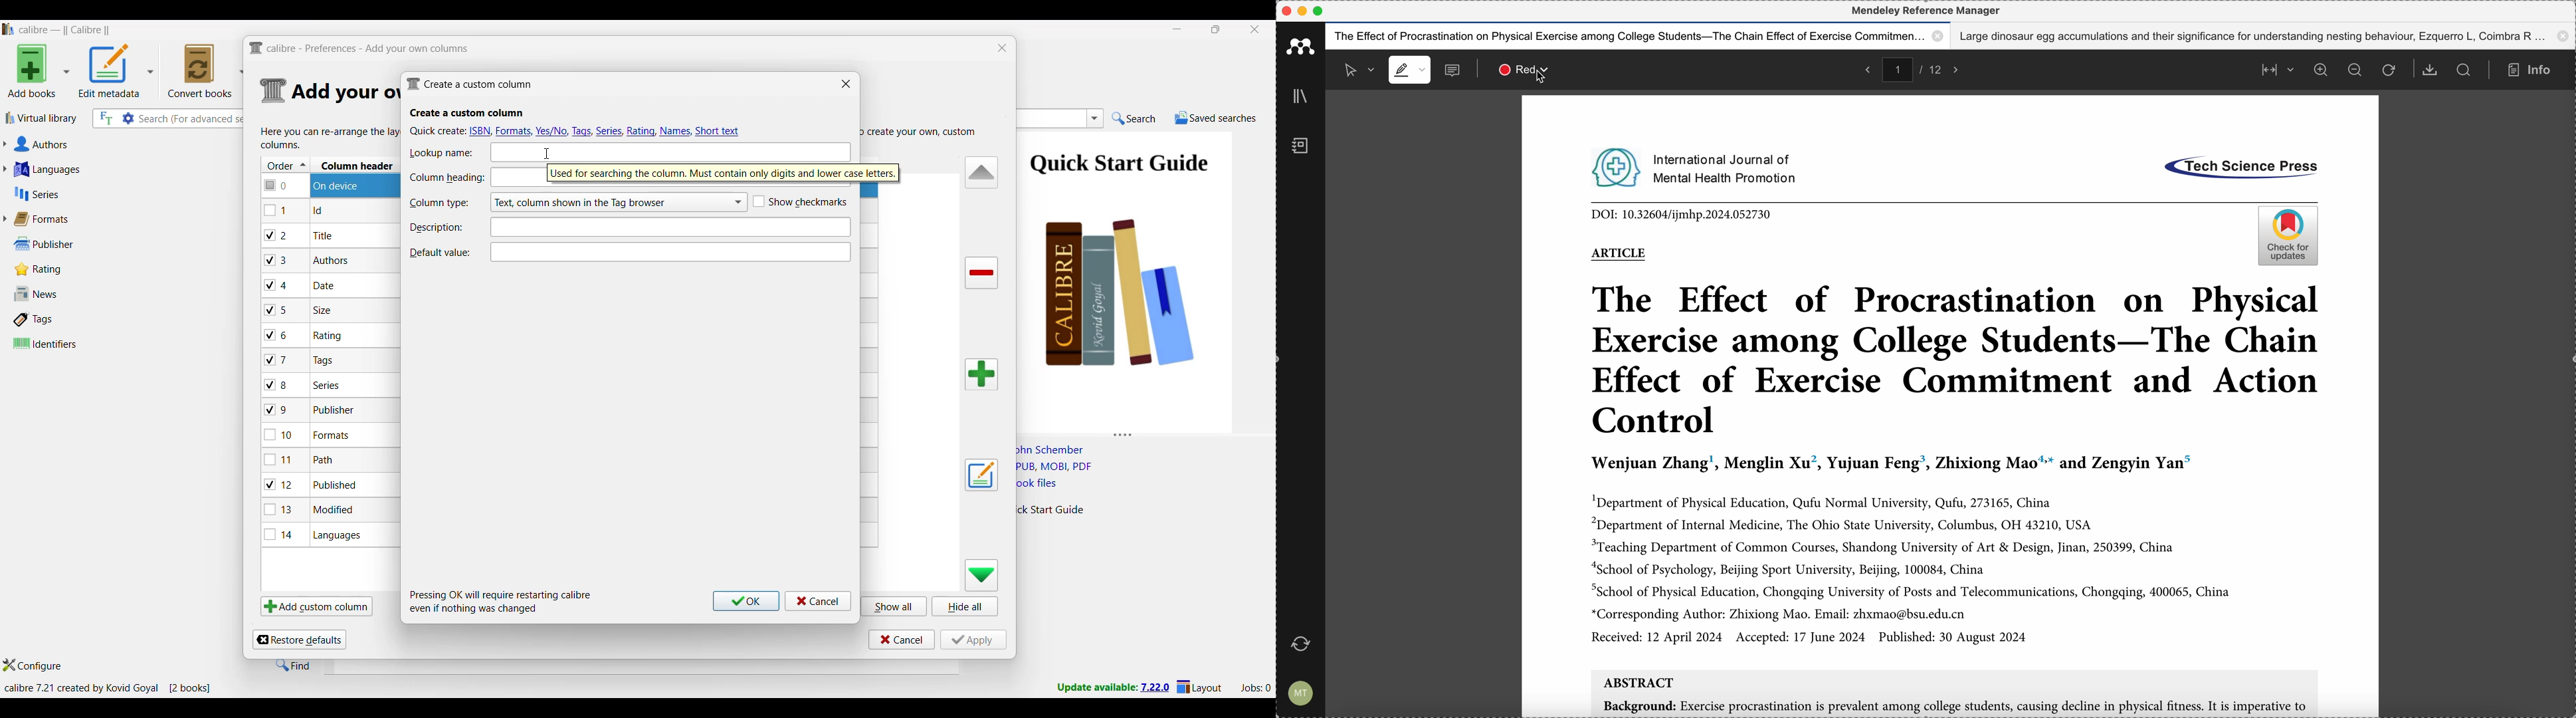  I want to click on close program, so click(1285, 11).